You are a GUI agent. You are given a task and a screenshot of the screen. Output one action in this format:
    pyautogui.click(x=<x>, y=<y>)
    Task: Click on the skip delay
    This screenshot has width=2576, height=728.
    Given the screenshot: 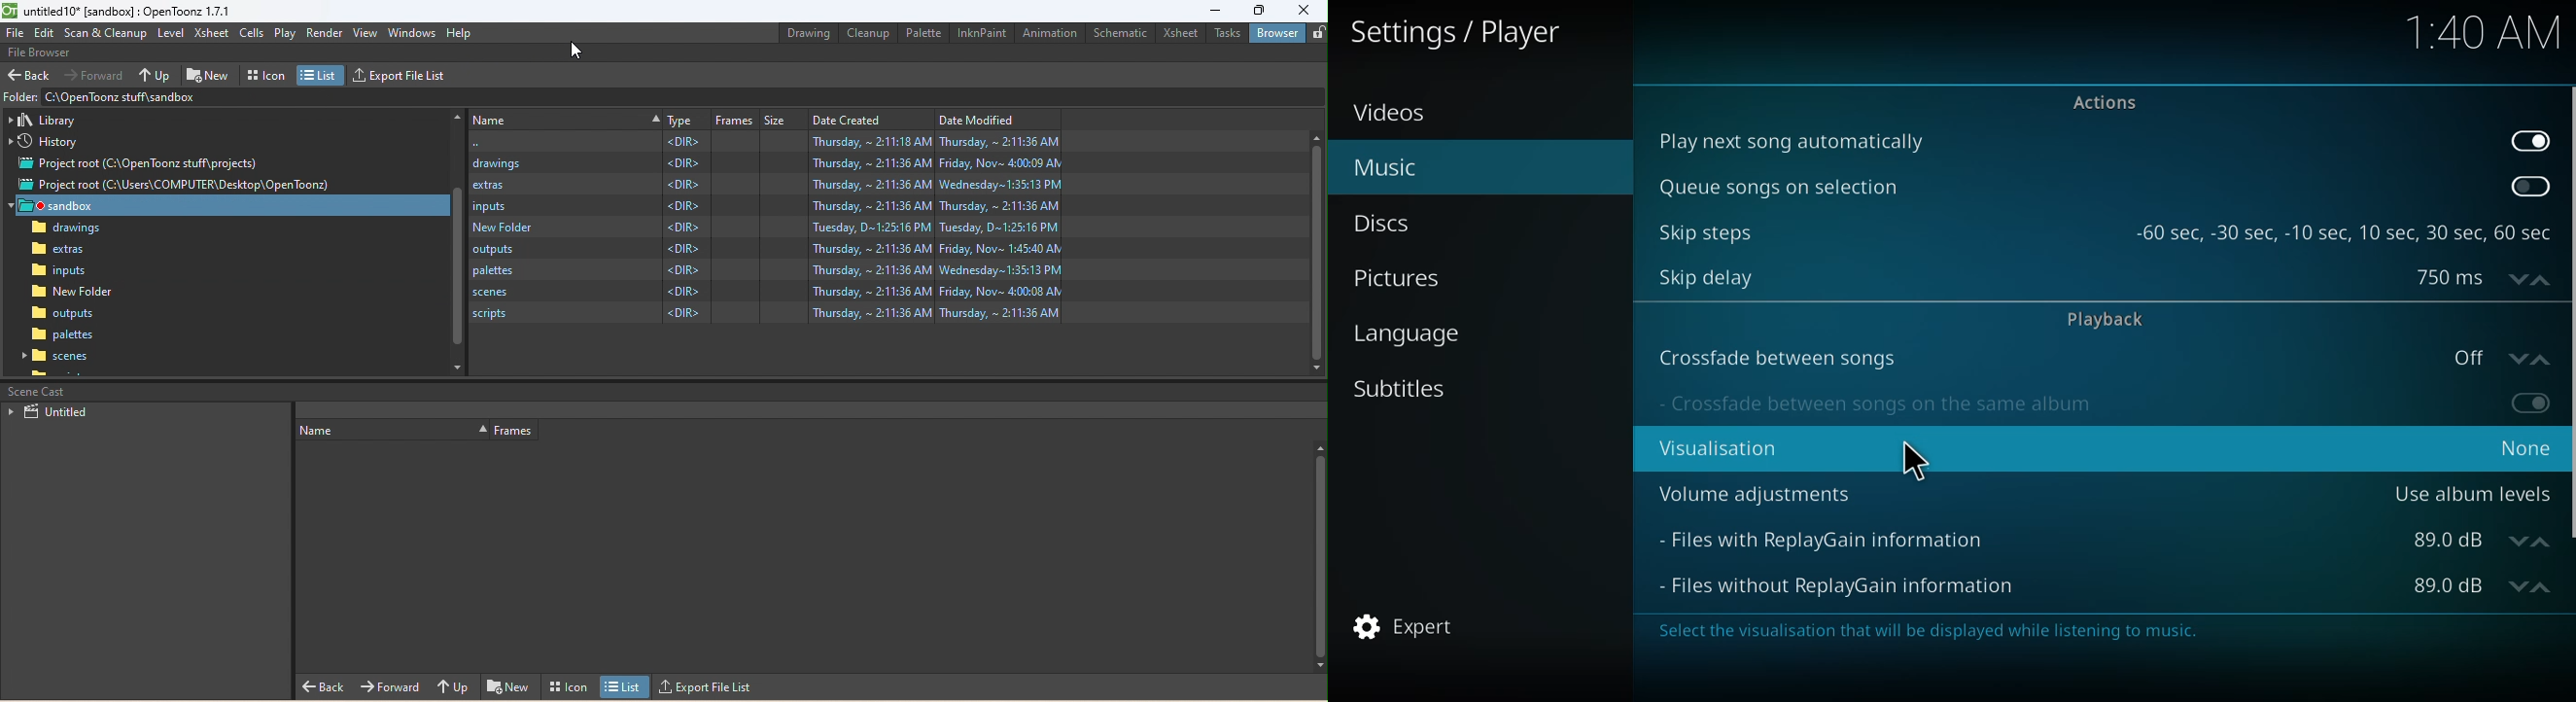 What is the action you would take?
    pyautogui.click(x=1706, y=276)
    